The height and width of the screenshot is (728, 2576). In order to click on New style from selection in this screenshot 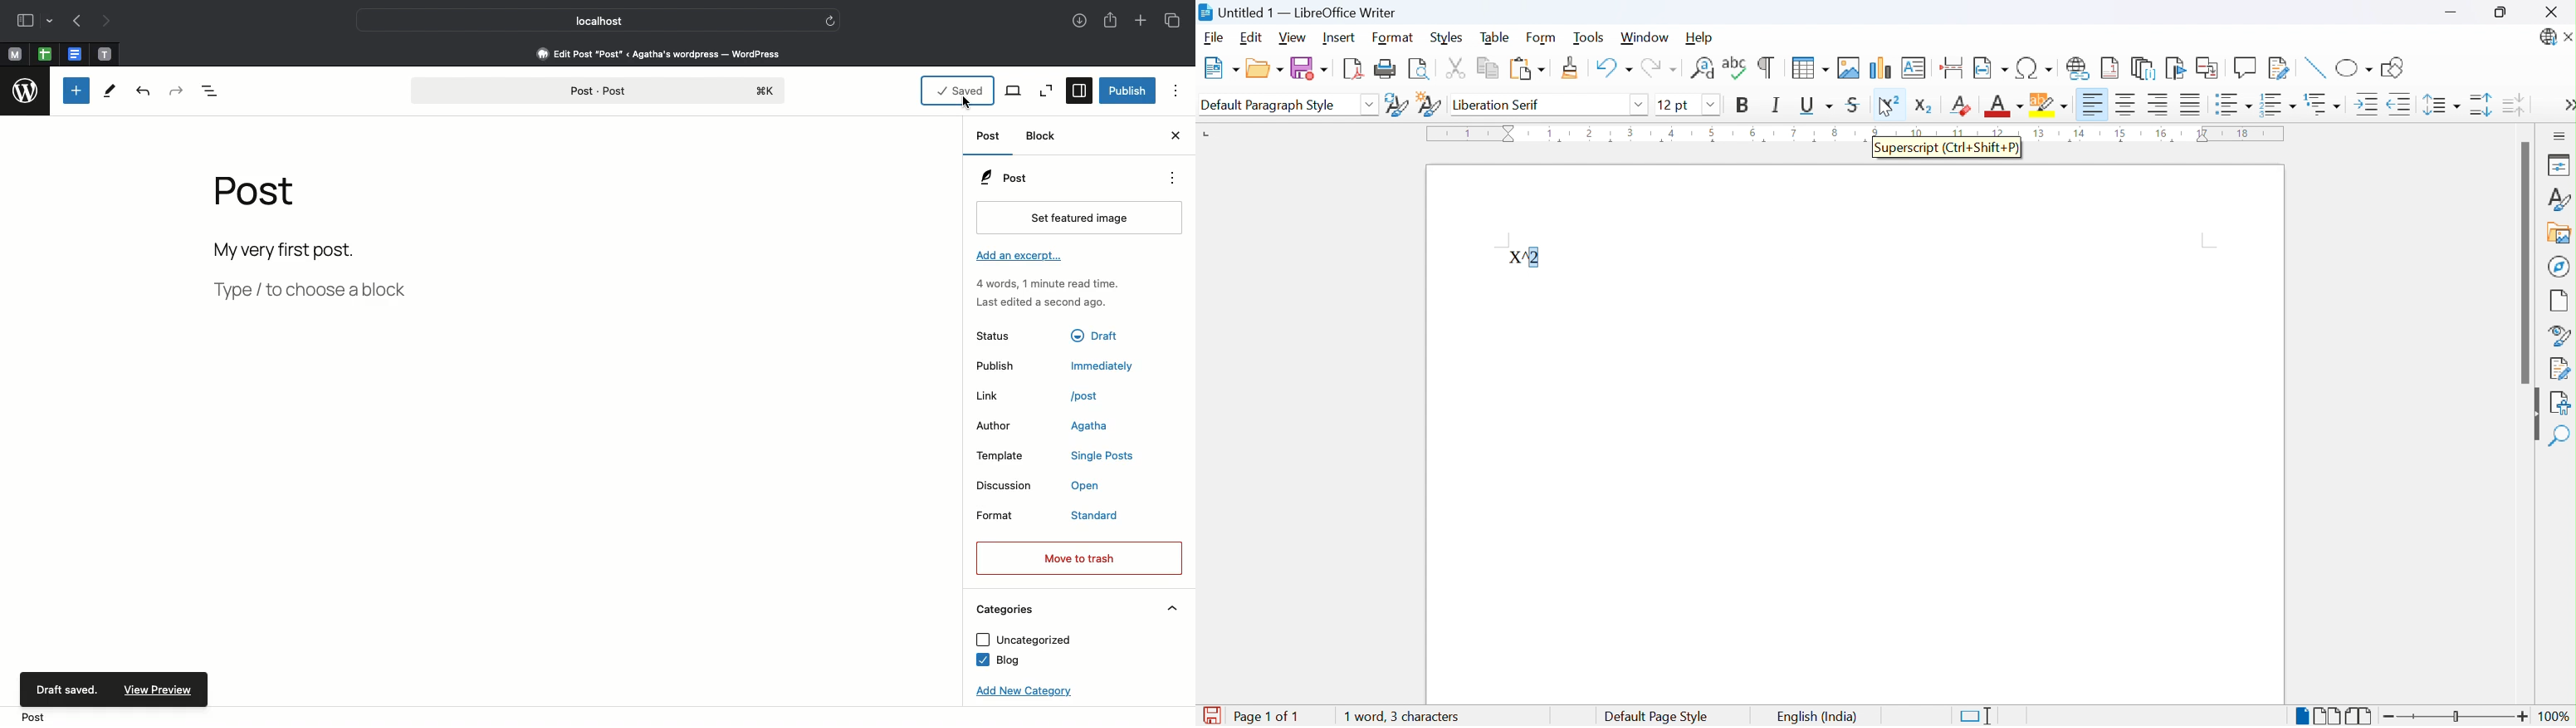, I will do `click(1430, 104)`.